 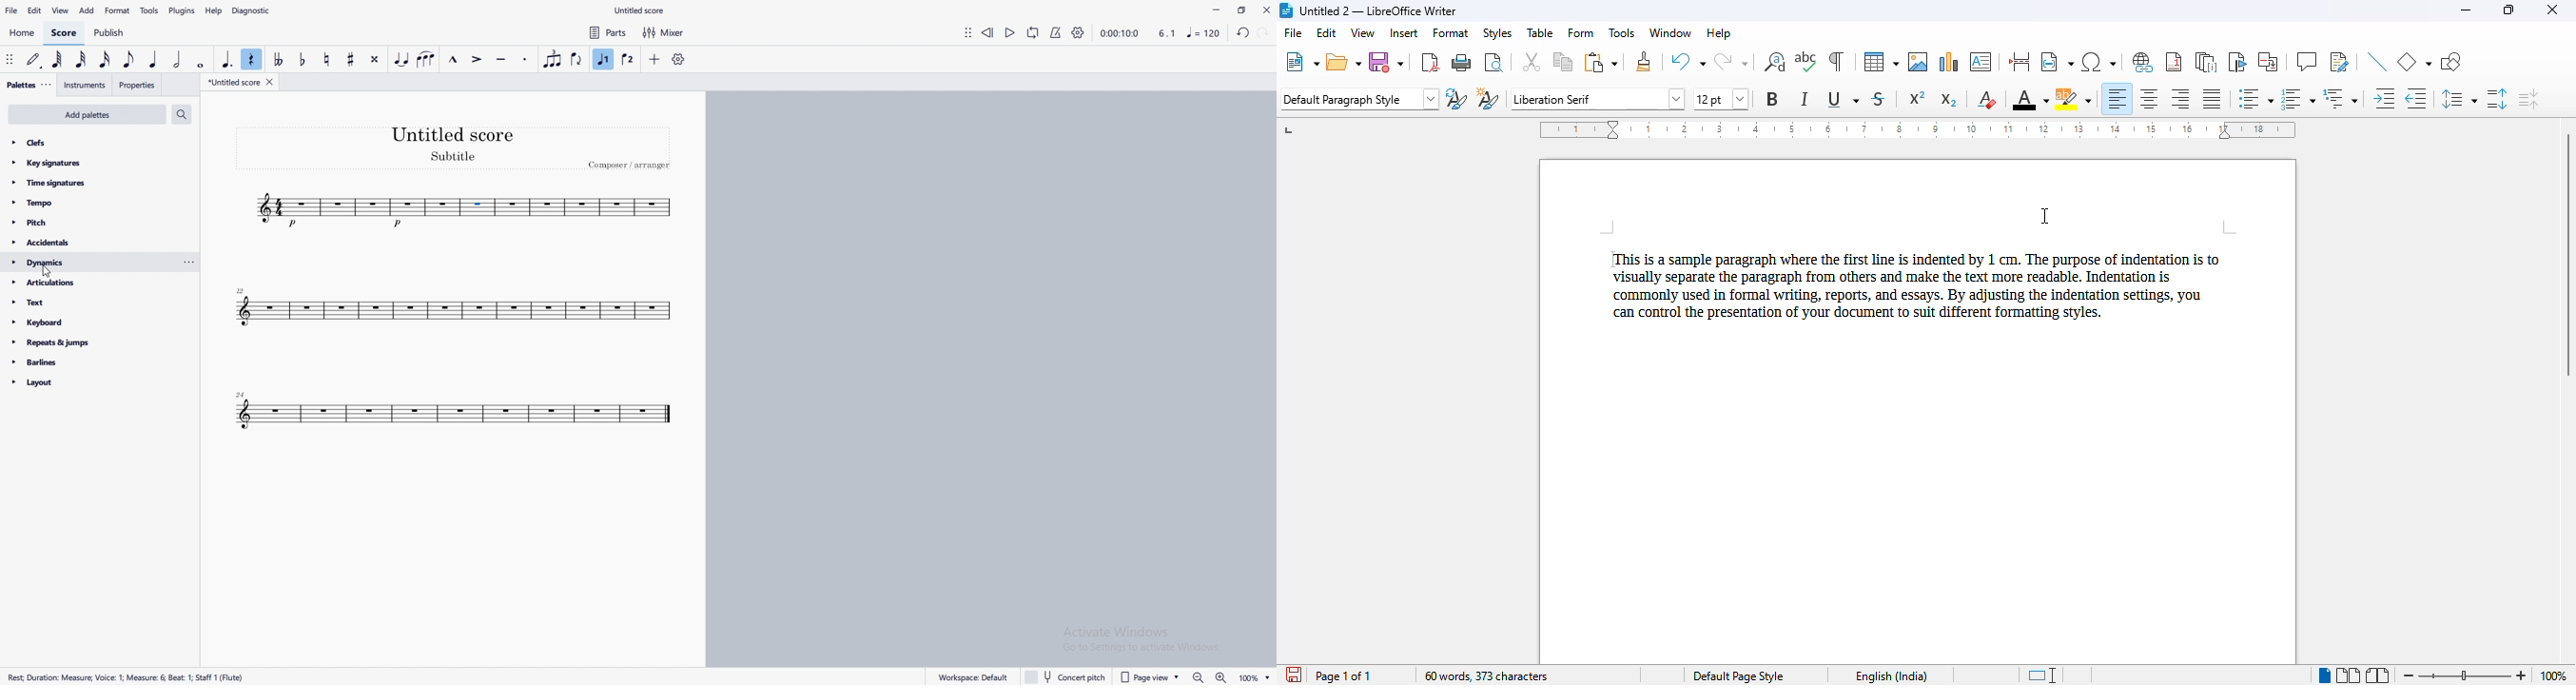 I want to click on minimize, so click(x=1217, y=9).